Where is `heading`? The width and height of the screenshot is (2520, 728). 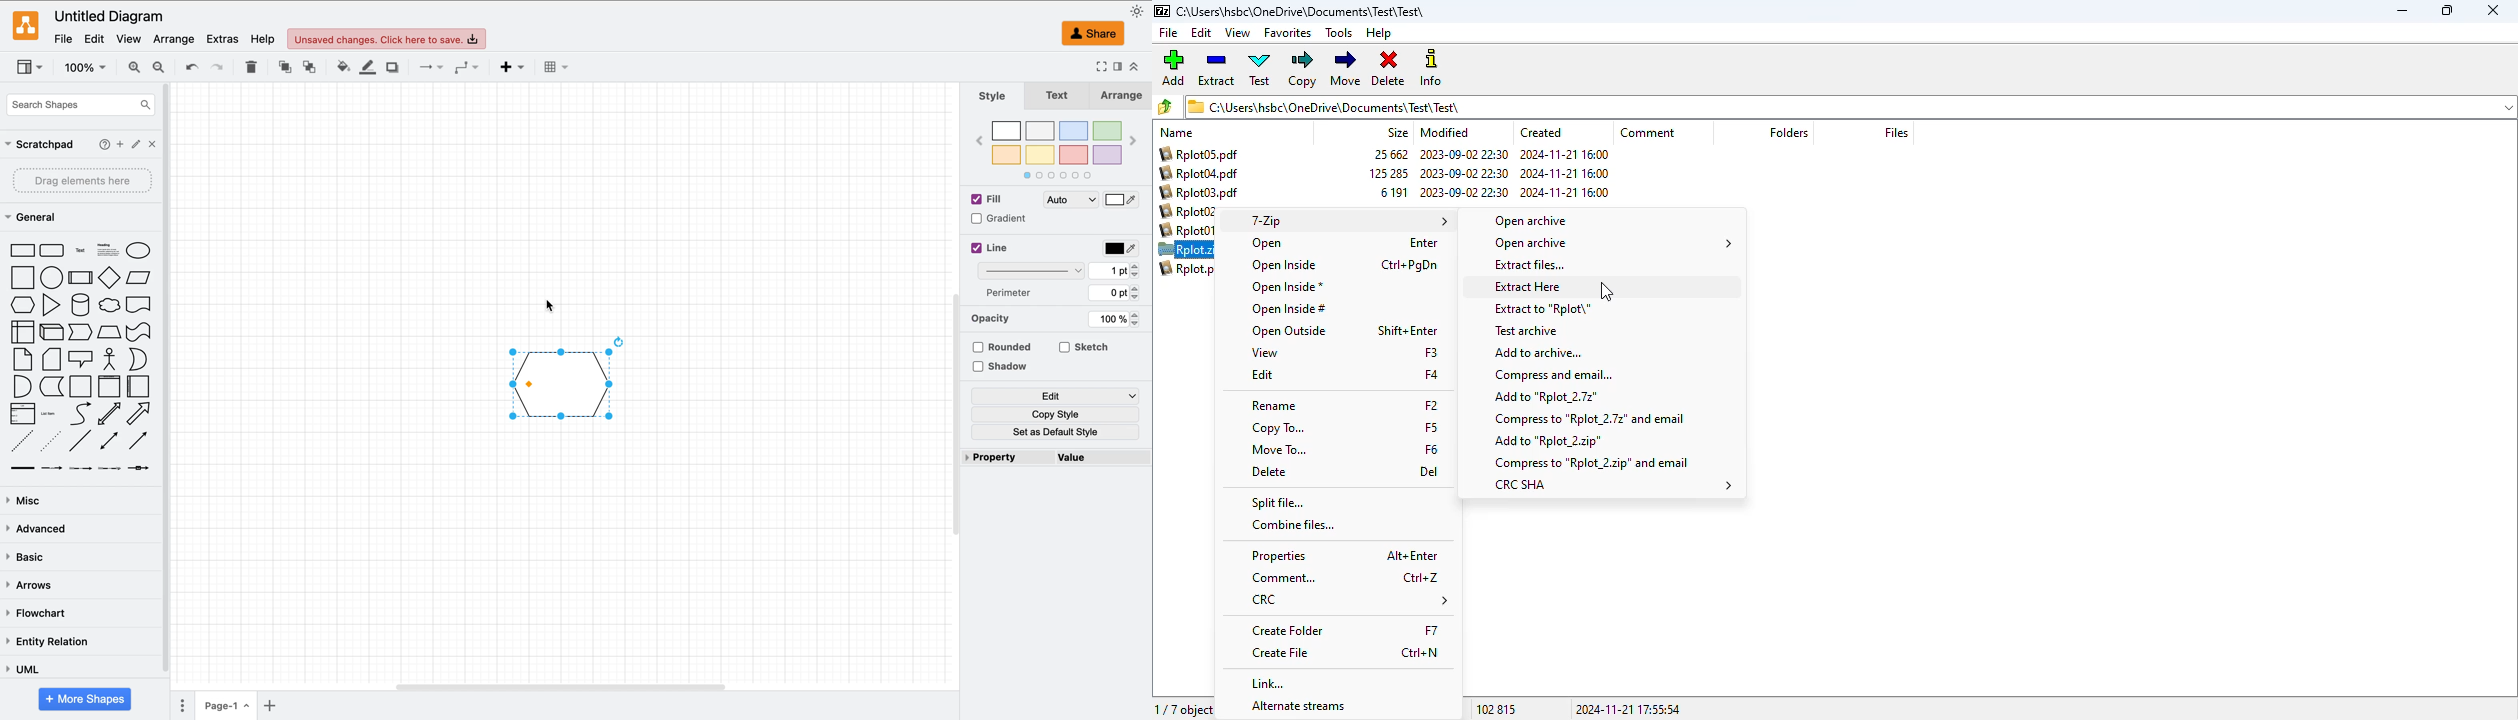 heading is located at coordinates (106, 249).